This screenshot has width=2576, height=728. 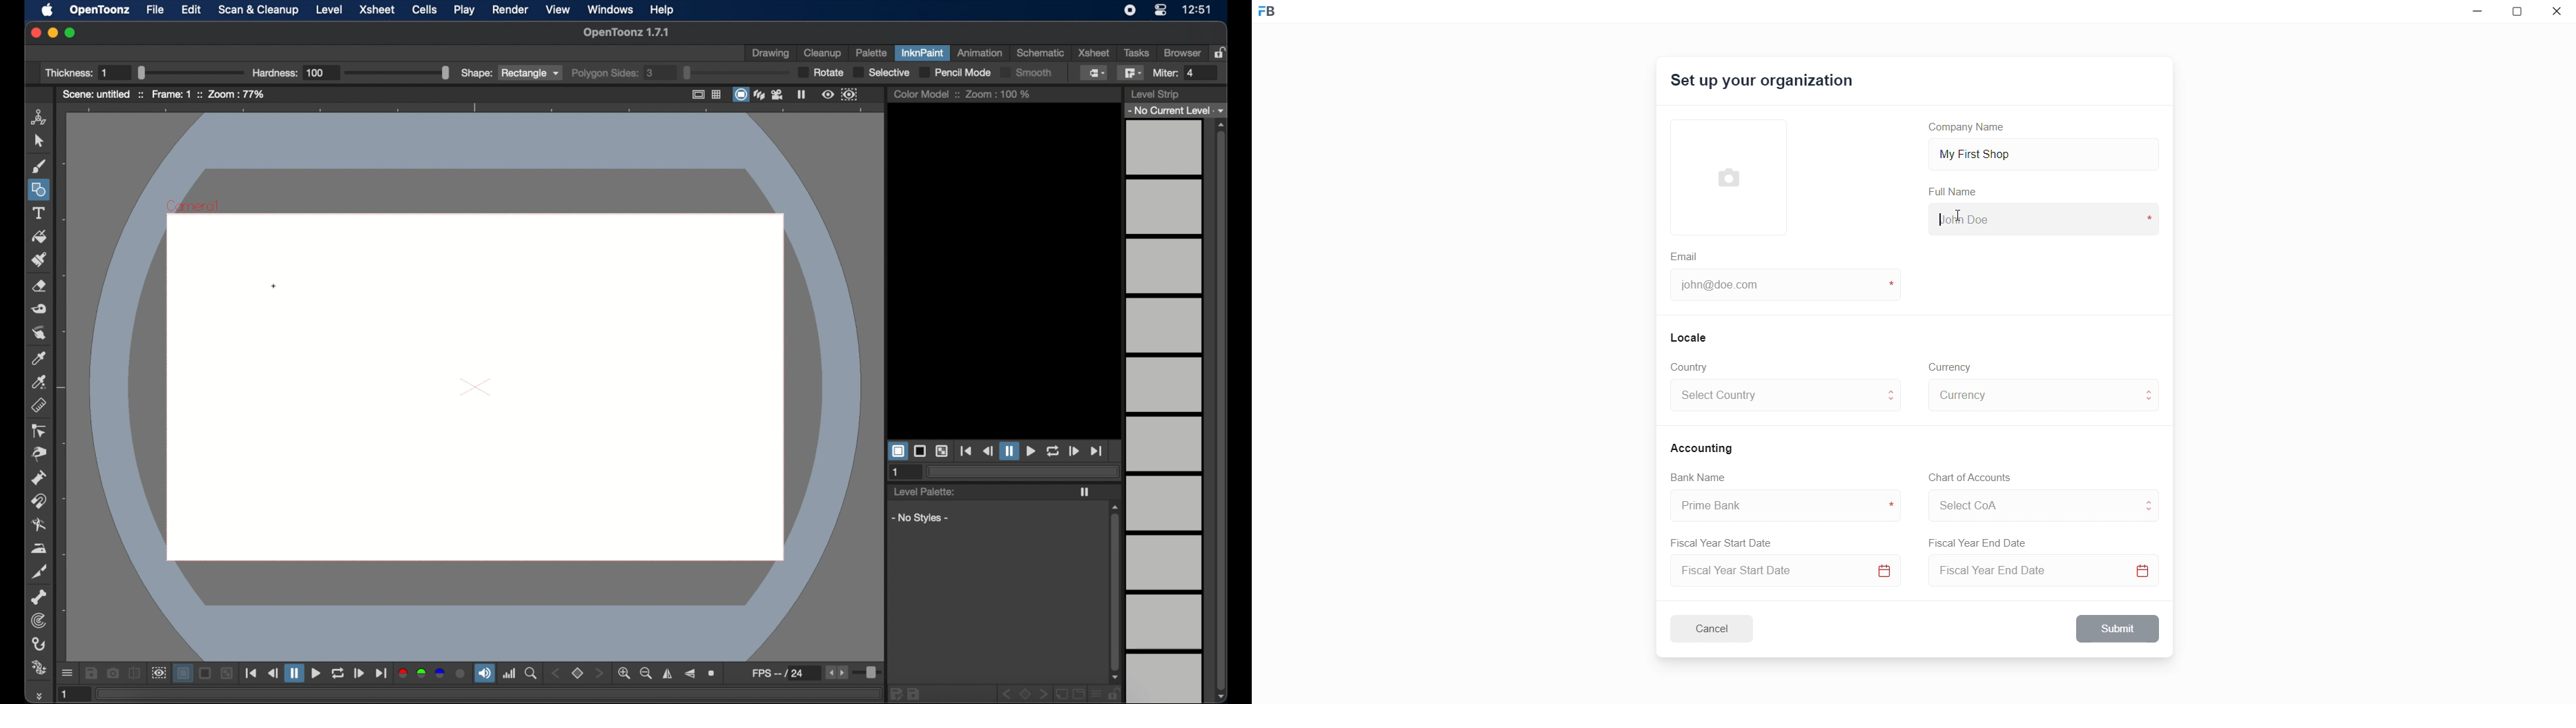 I want to click on Frappe Book logo, so click(x=1279, y=17).